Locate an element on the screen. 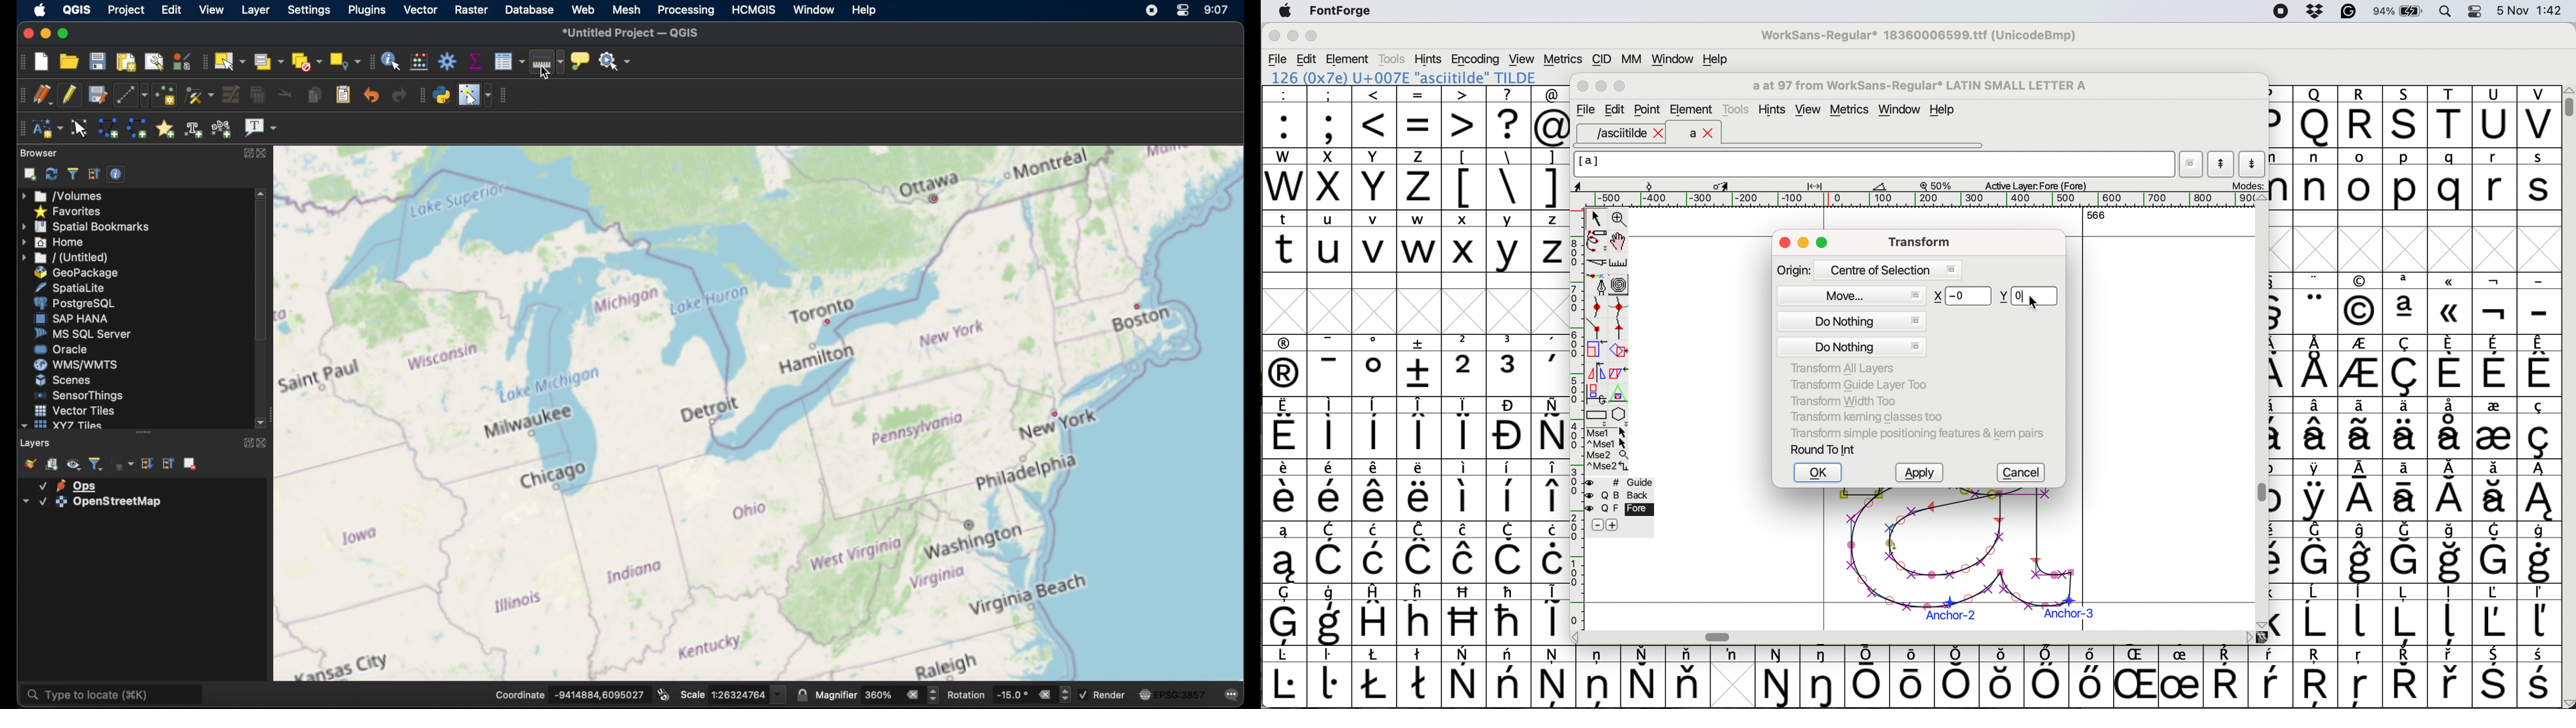 The image size is (2576, 728). undo is located at coordinates (372, 95).